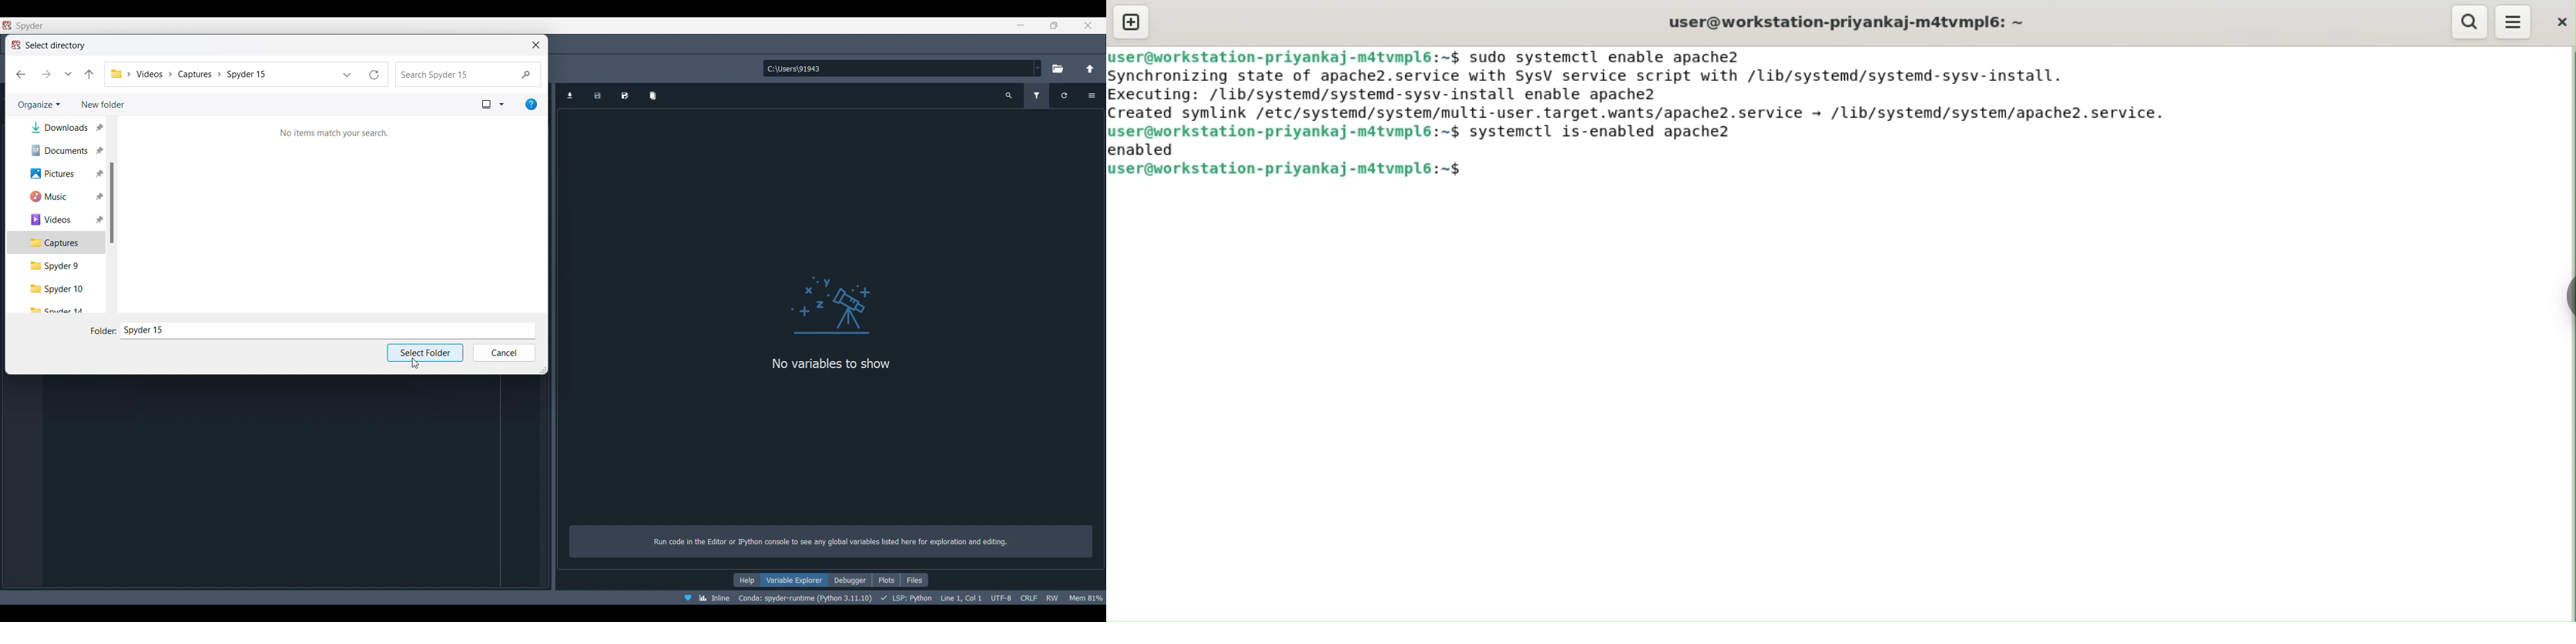  I want to click on Downloads, so click(59, 127).